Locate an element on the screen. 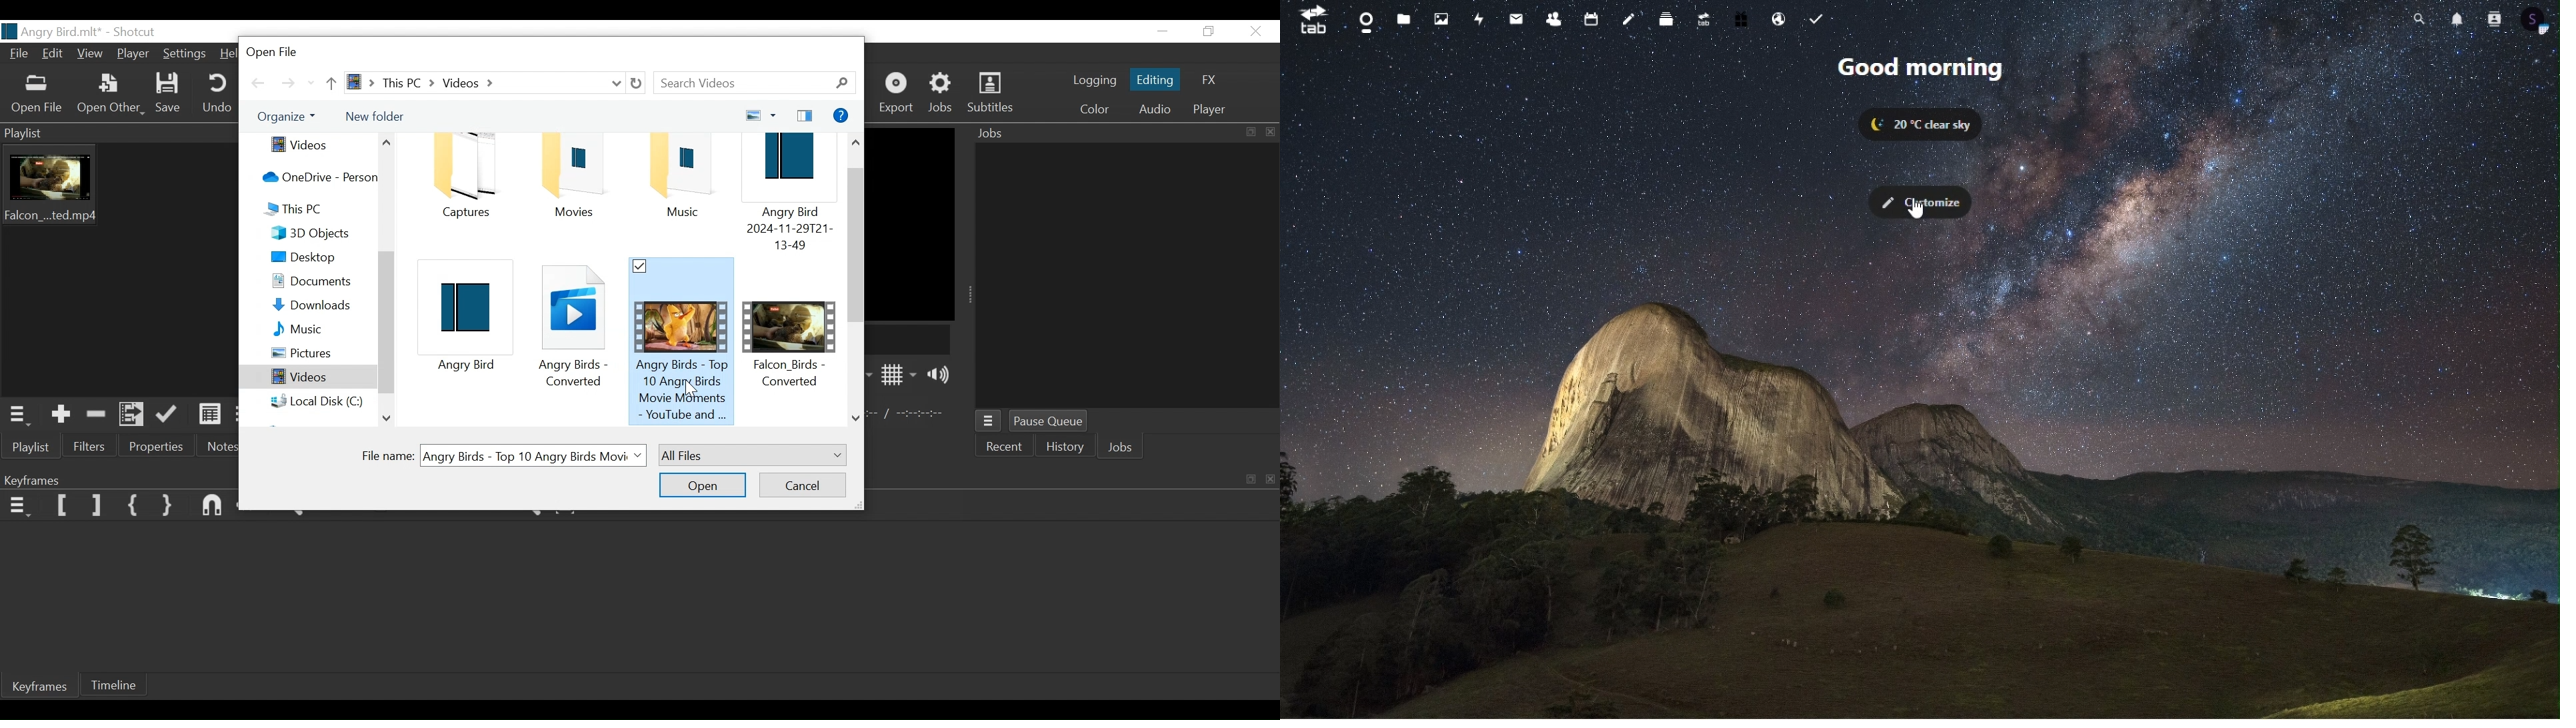 Image resolution: width=2576 pixels, height=728 pixels. Editing is located at coordinates (1157, 80).